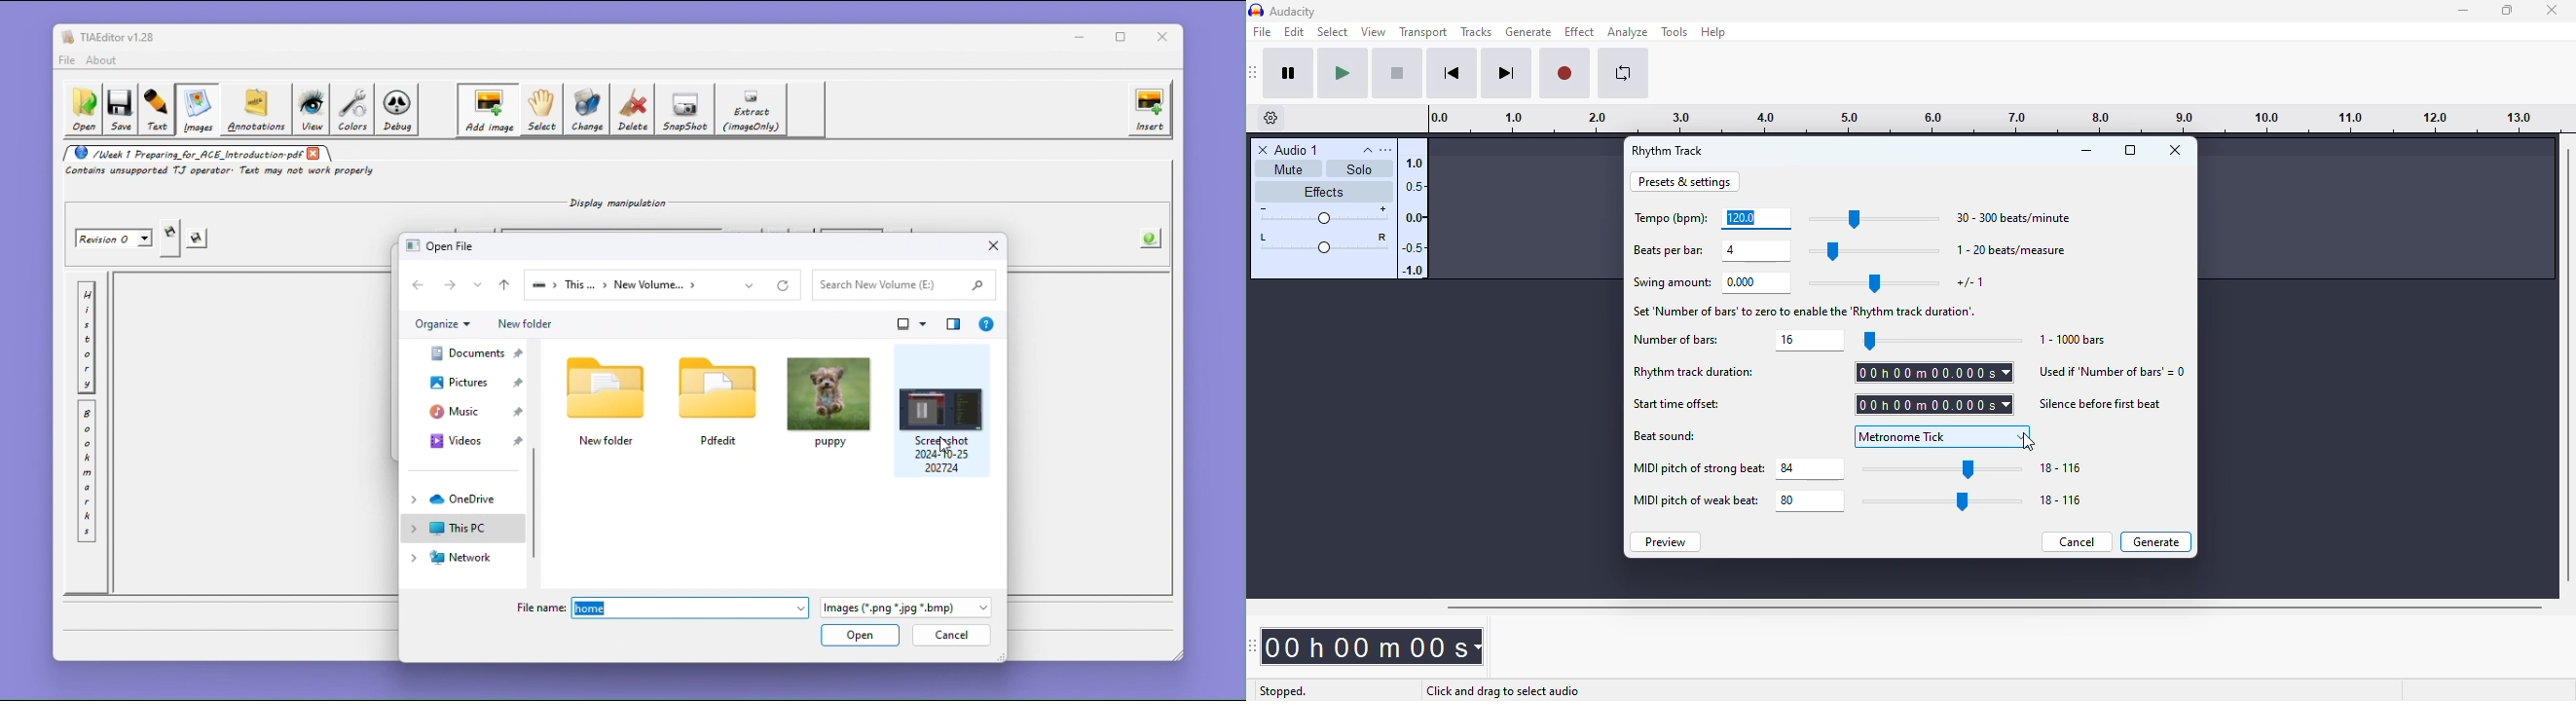  What do you see at coordinates (1360, 168) in the screenshot?
I see `solo` at bounding box center [1360, 168].